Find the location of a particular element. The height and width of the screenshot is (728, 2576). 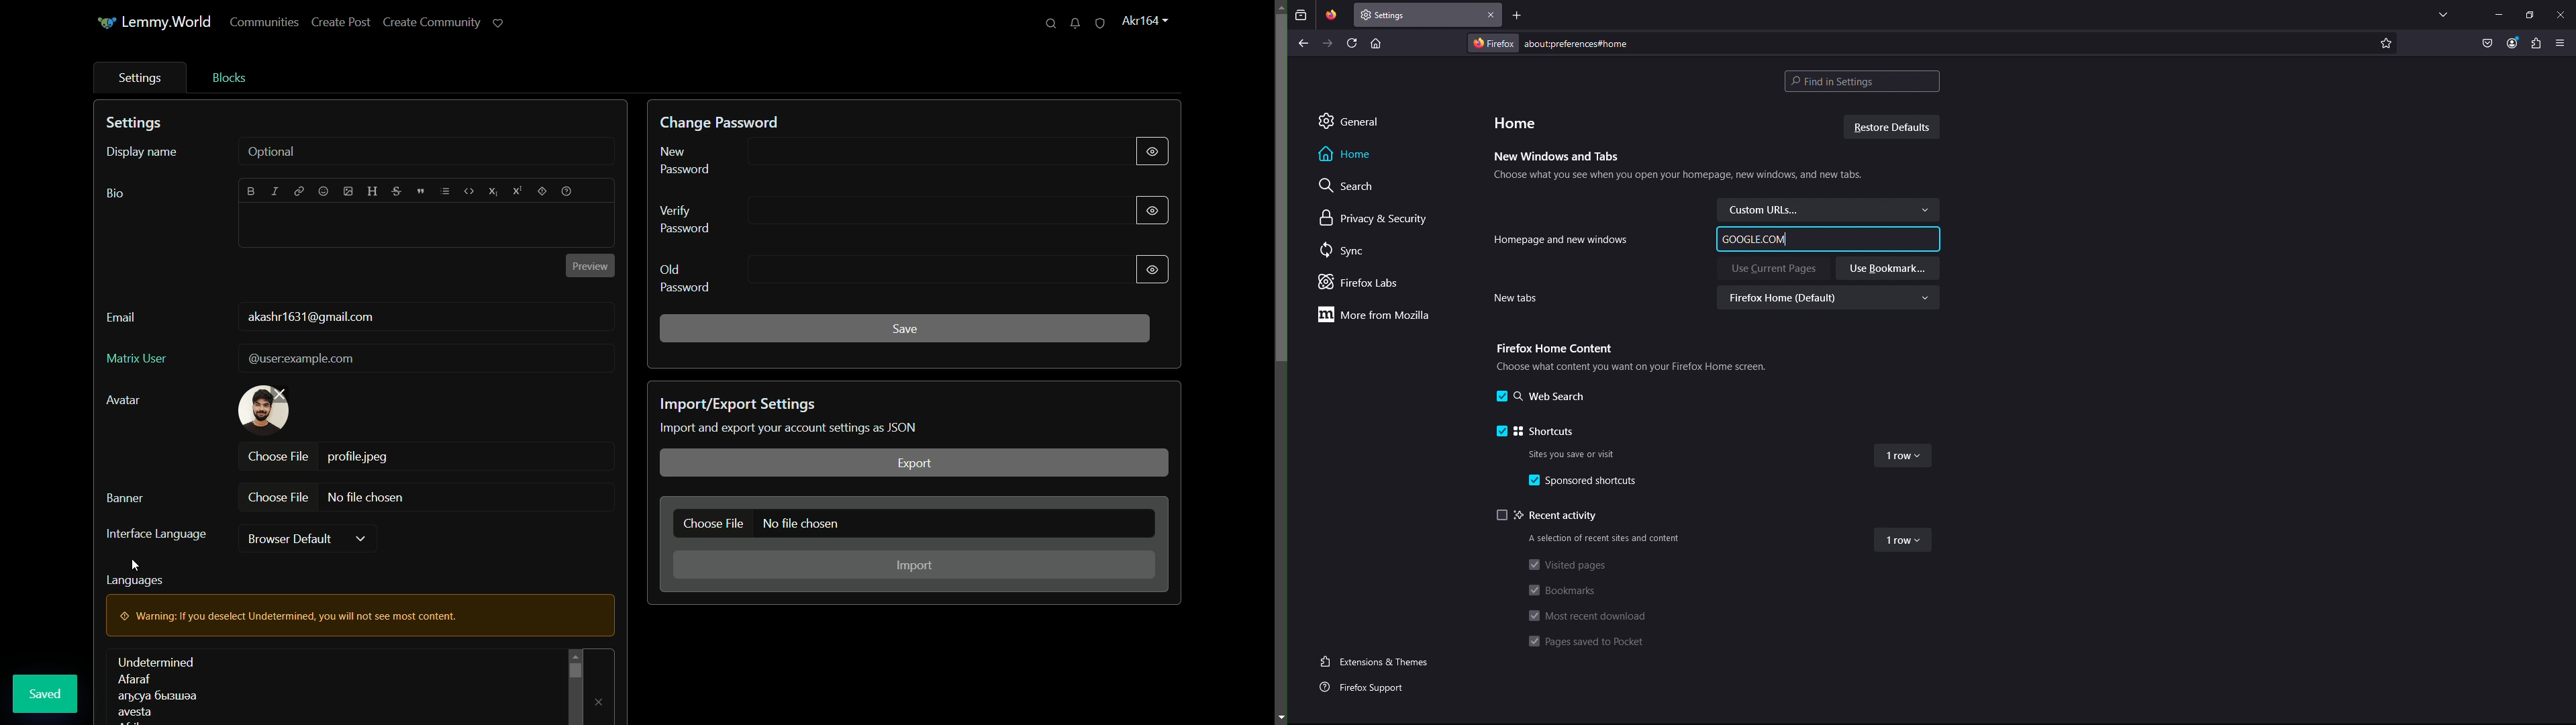

bold is located at coordinates (252, 191).